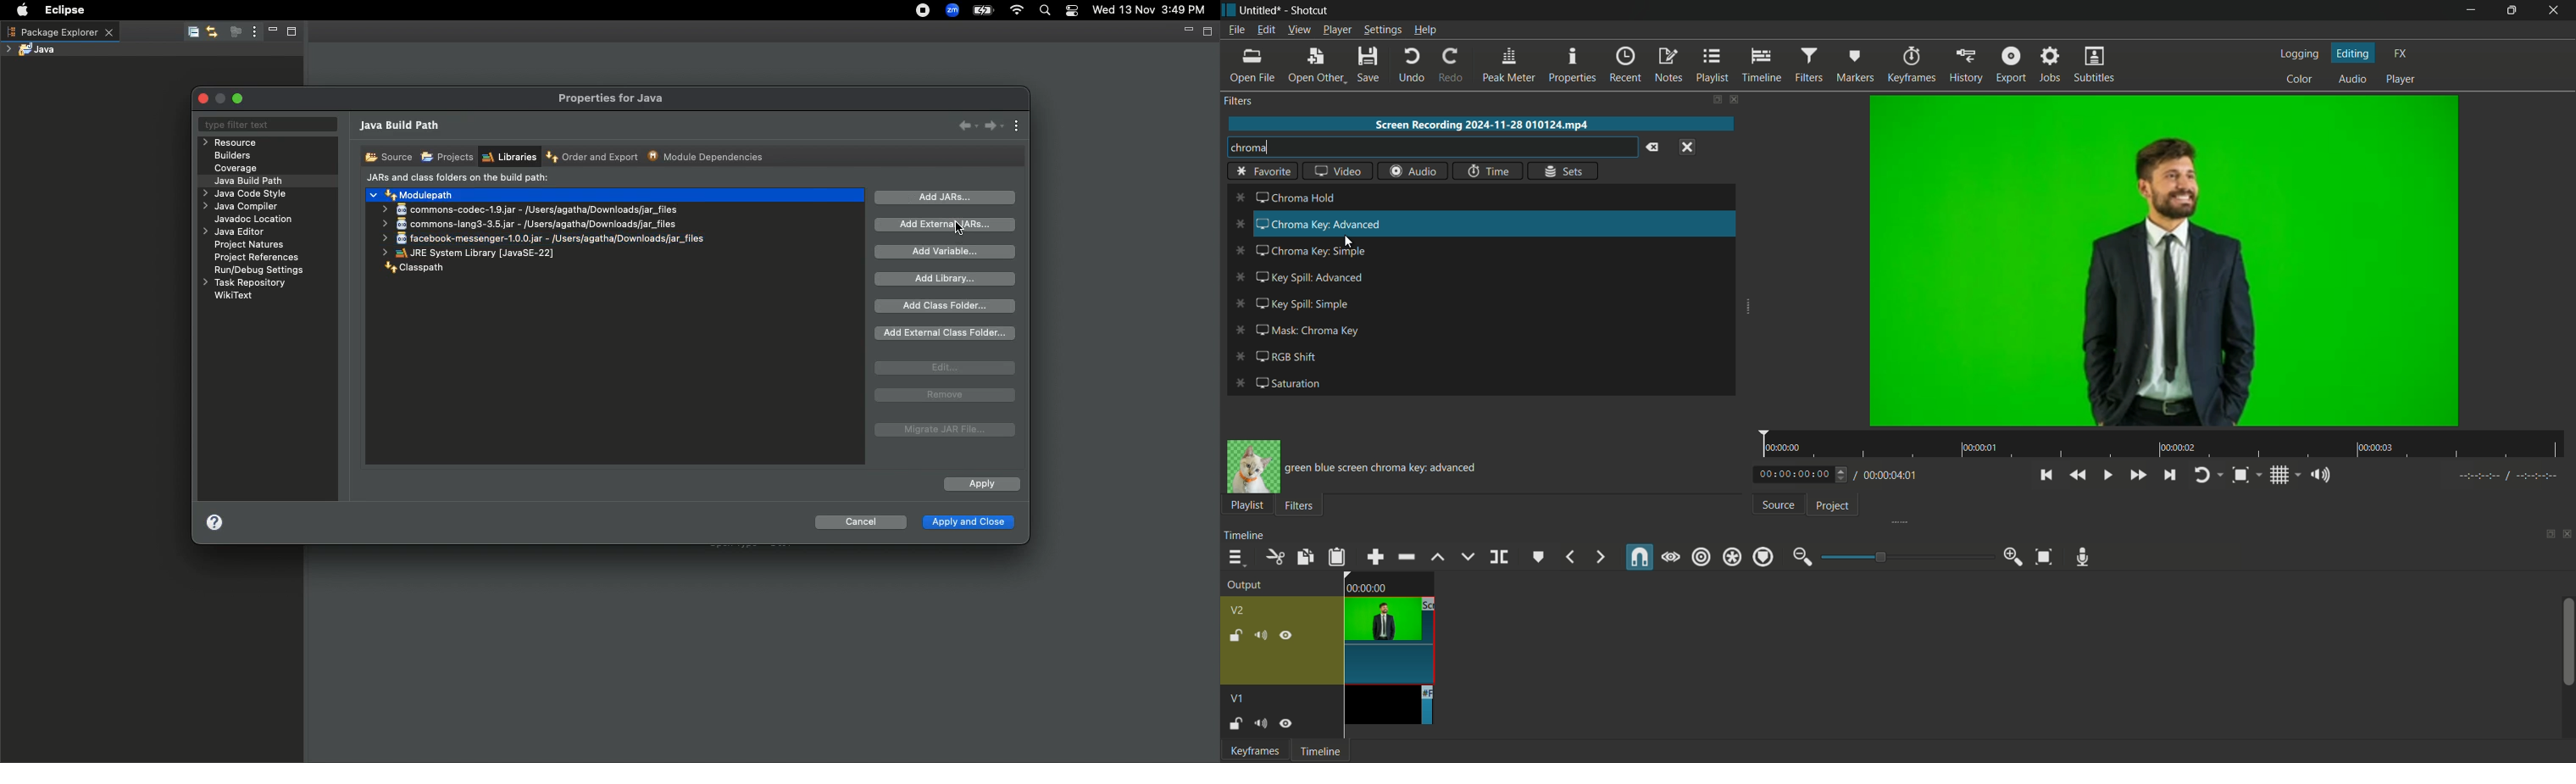 The image size is (2576, 784). Describe the element at coordinates (1018, 127) in the screenshot. I see `View menu` at that location.